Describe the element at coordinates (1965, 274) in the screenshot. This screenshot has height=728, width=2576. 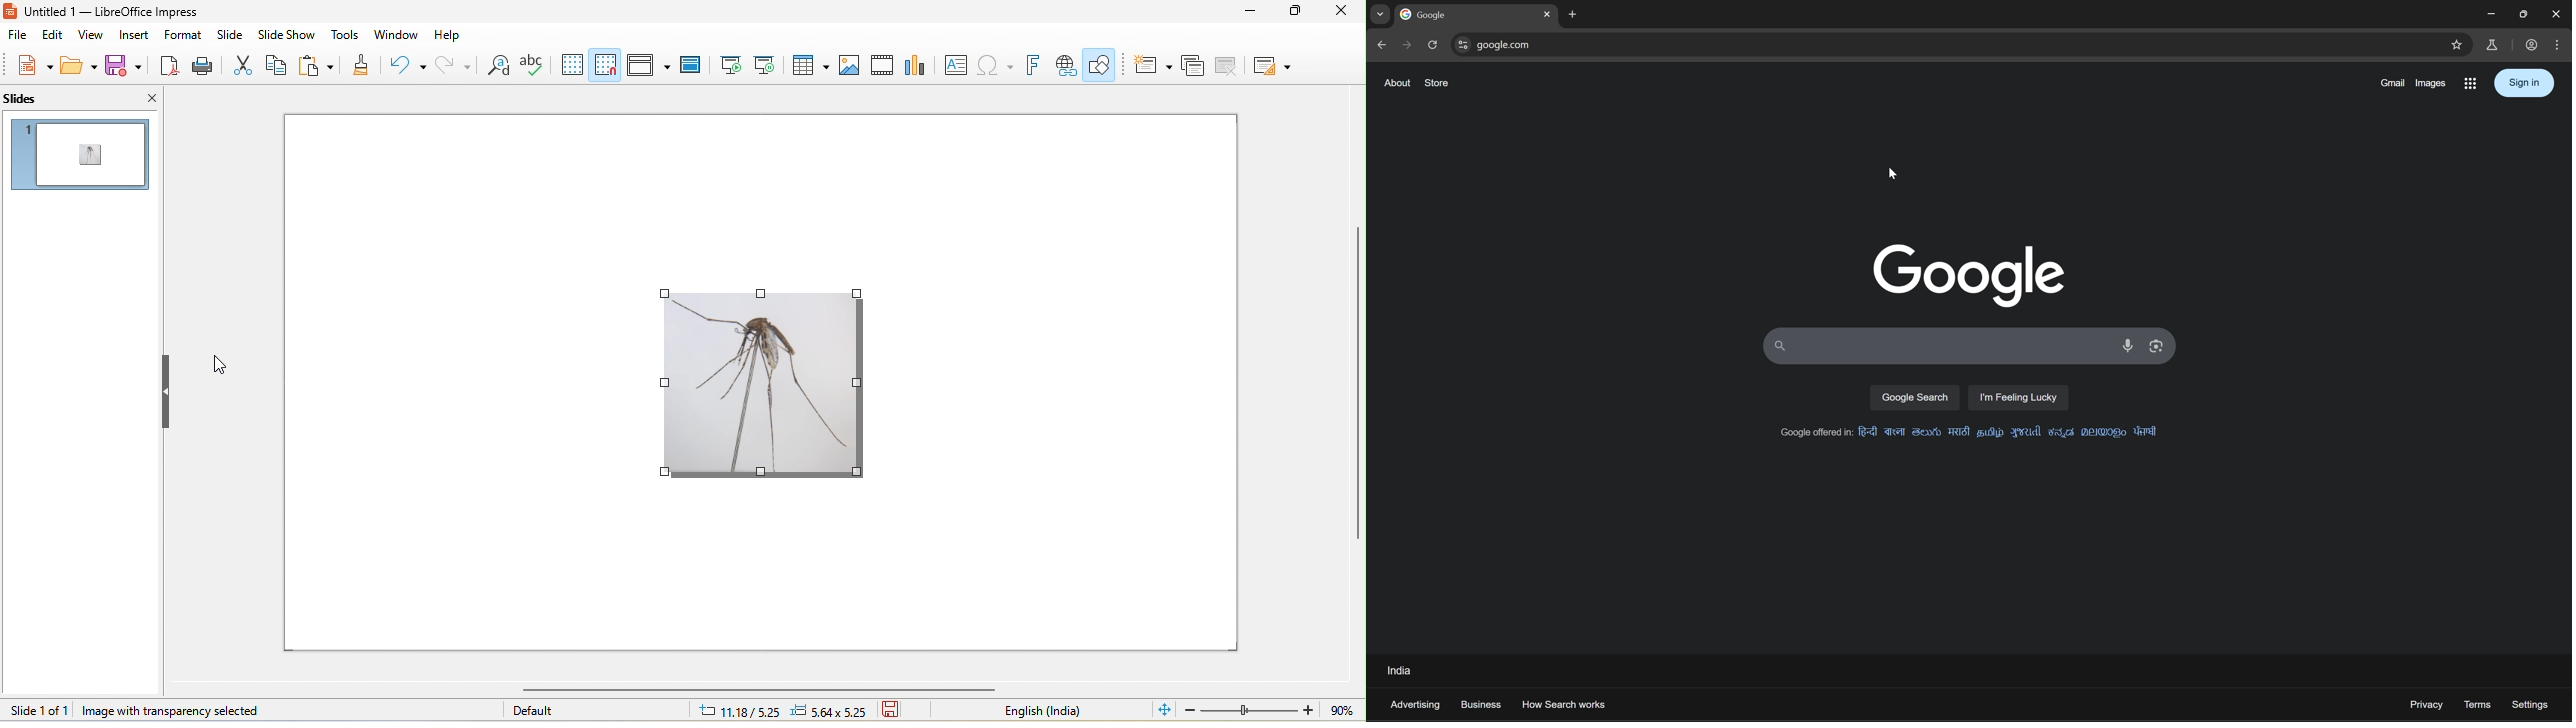
I see `Google` at that location.